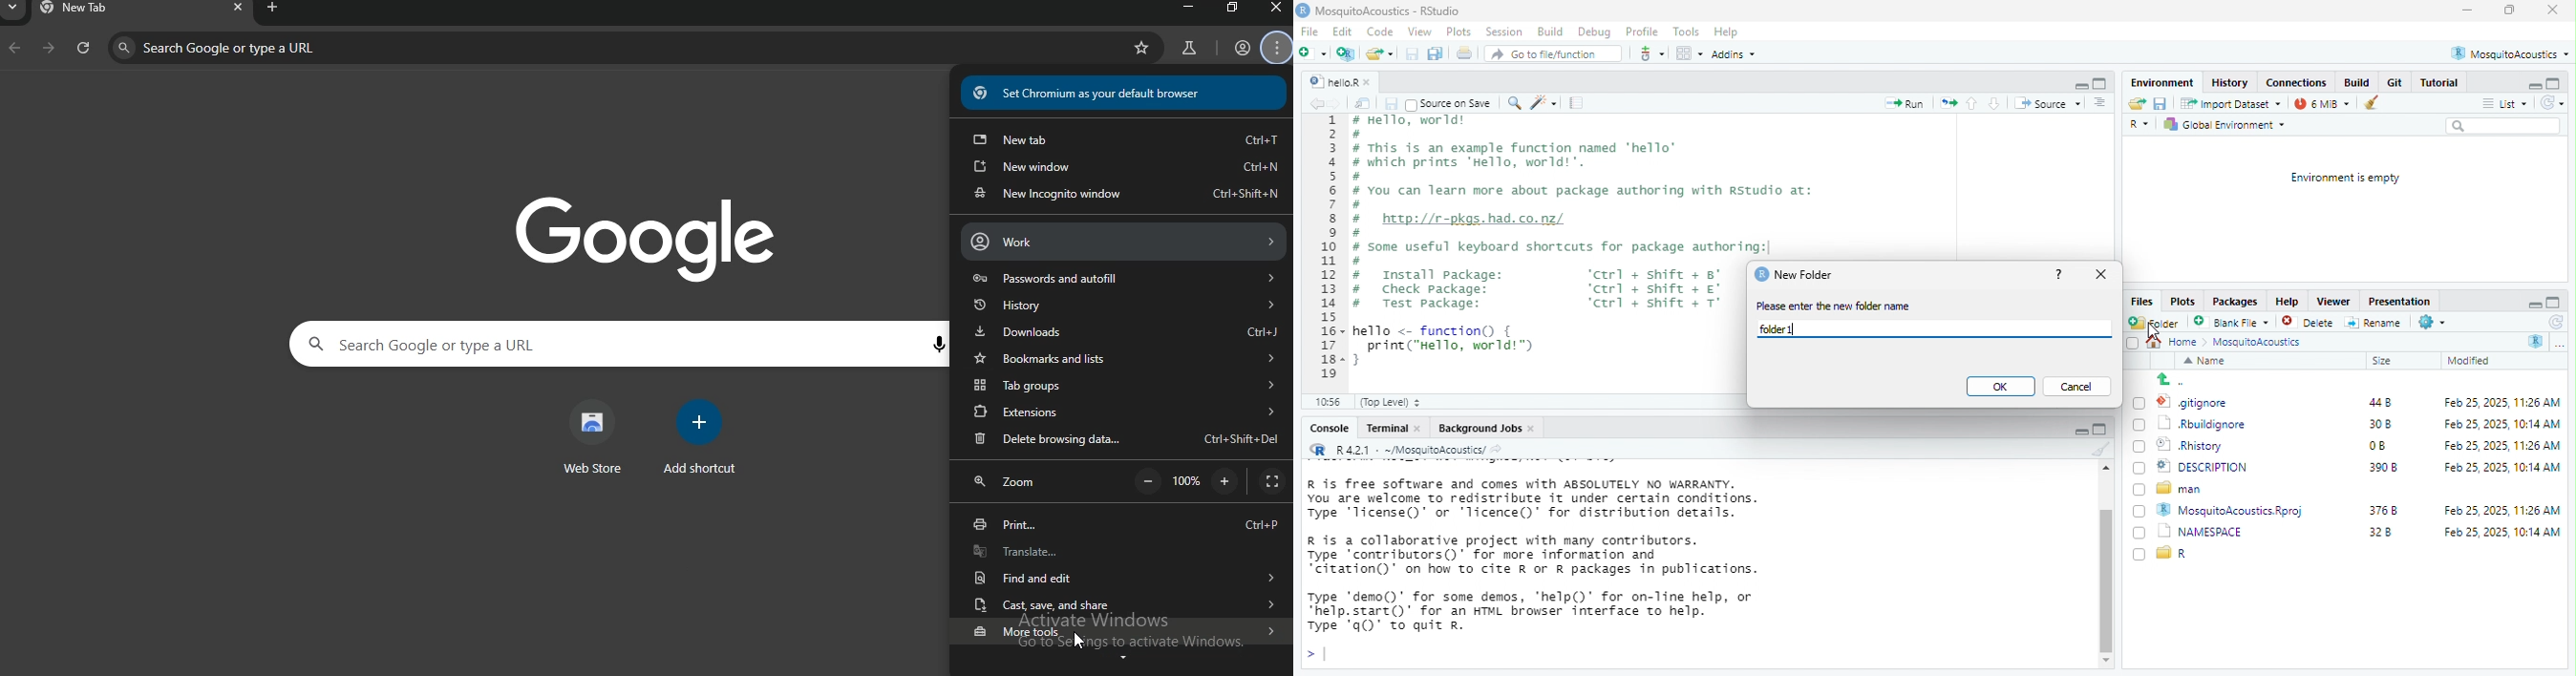 This screenshot has width=2576, height=700. I want to click on checkbox, so click(2139, 425).